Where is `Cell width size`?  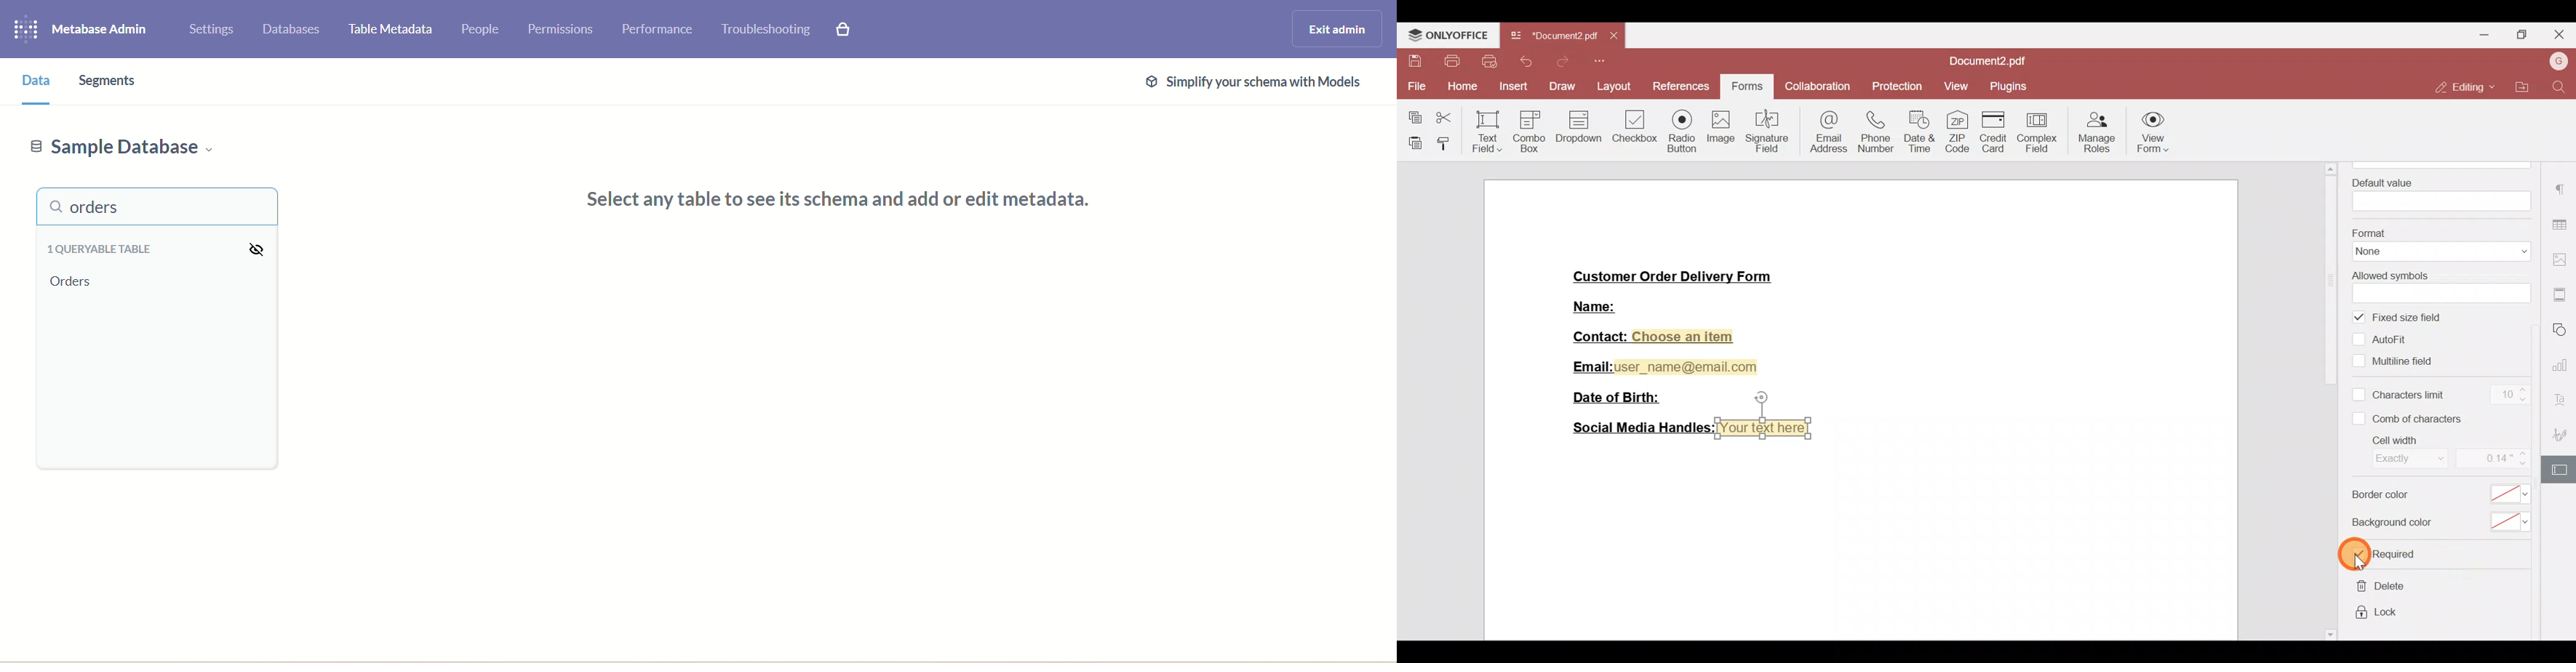 Cell width size is located at coordinates (2491, 459).